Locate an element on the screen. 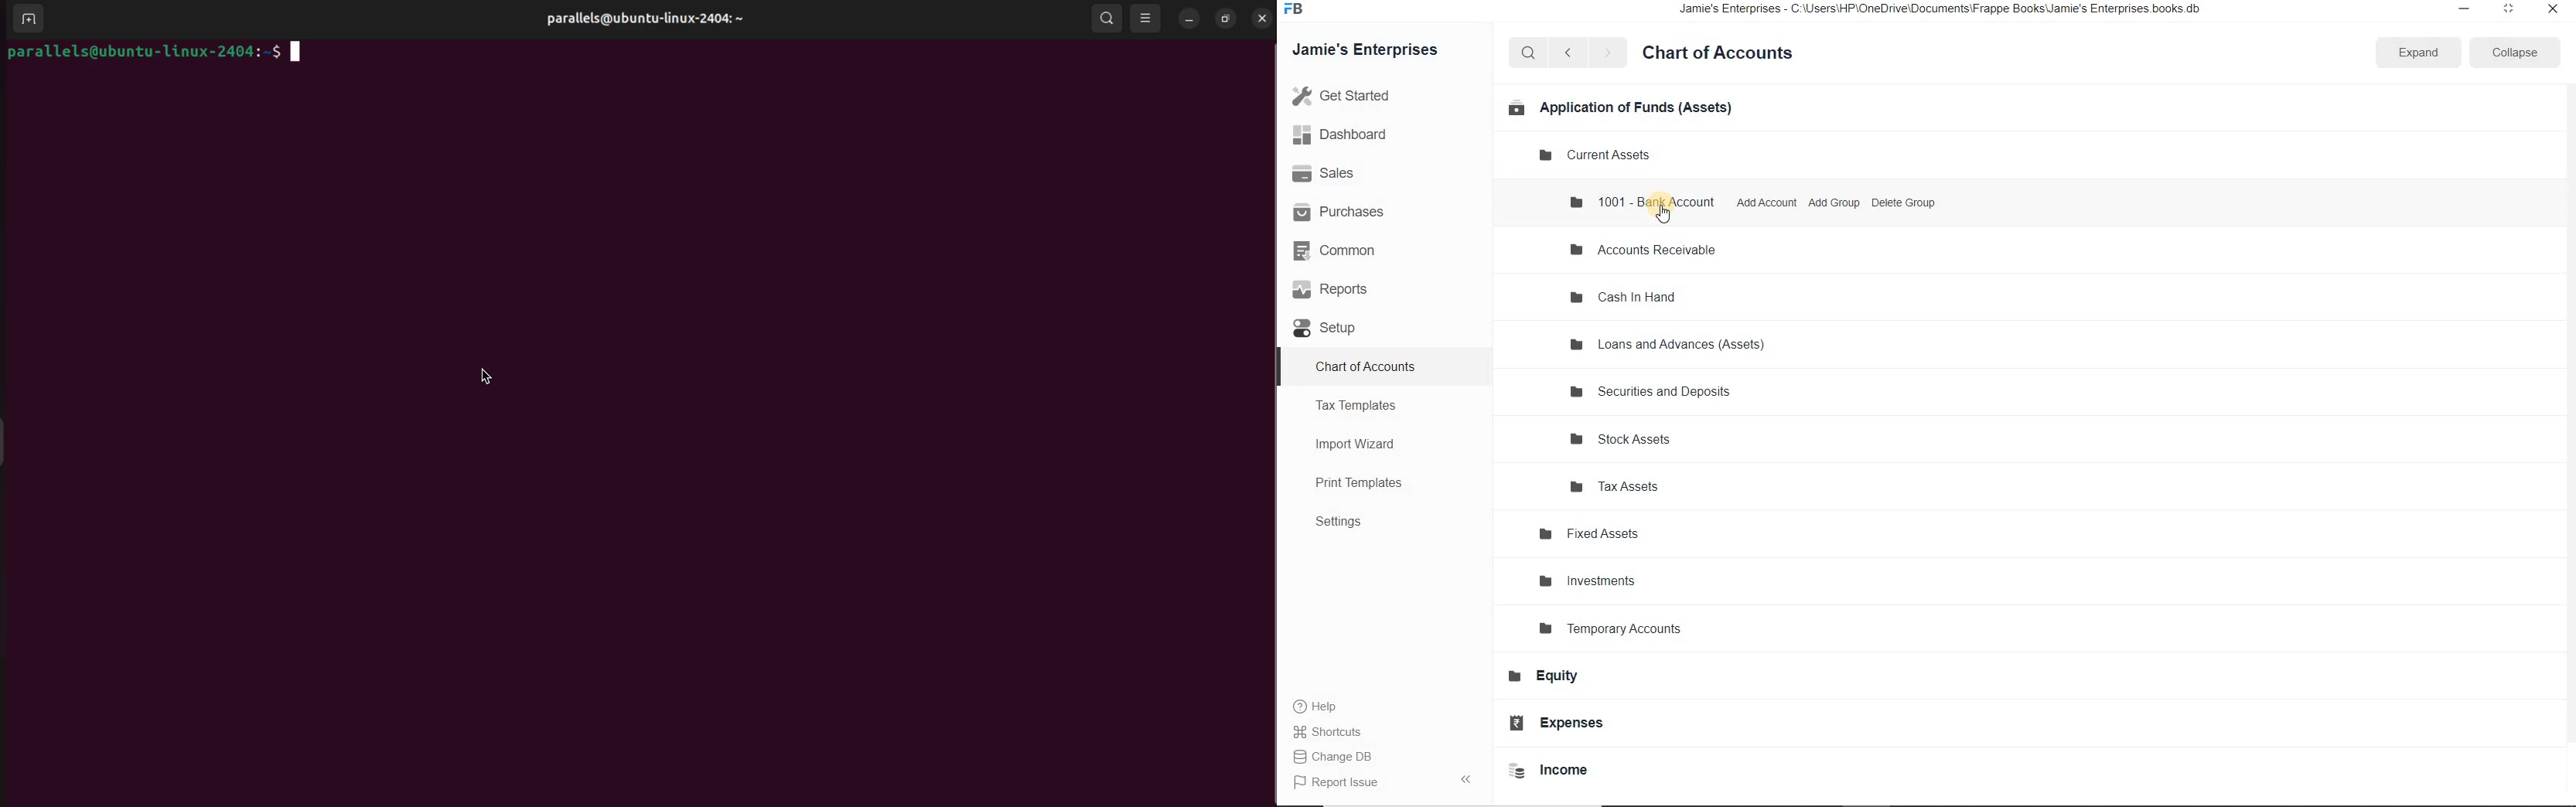  Dashboard is located at coordinates (1356, 136).